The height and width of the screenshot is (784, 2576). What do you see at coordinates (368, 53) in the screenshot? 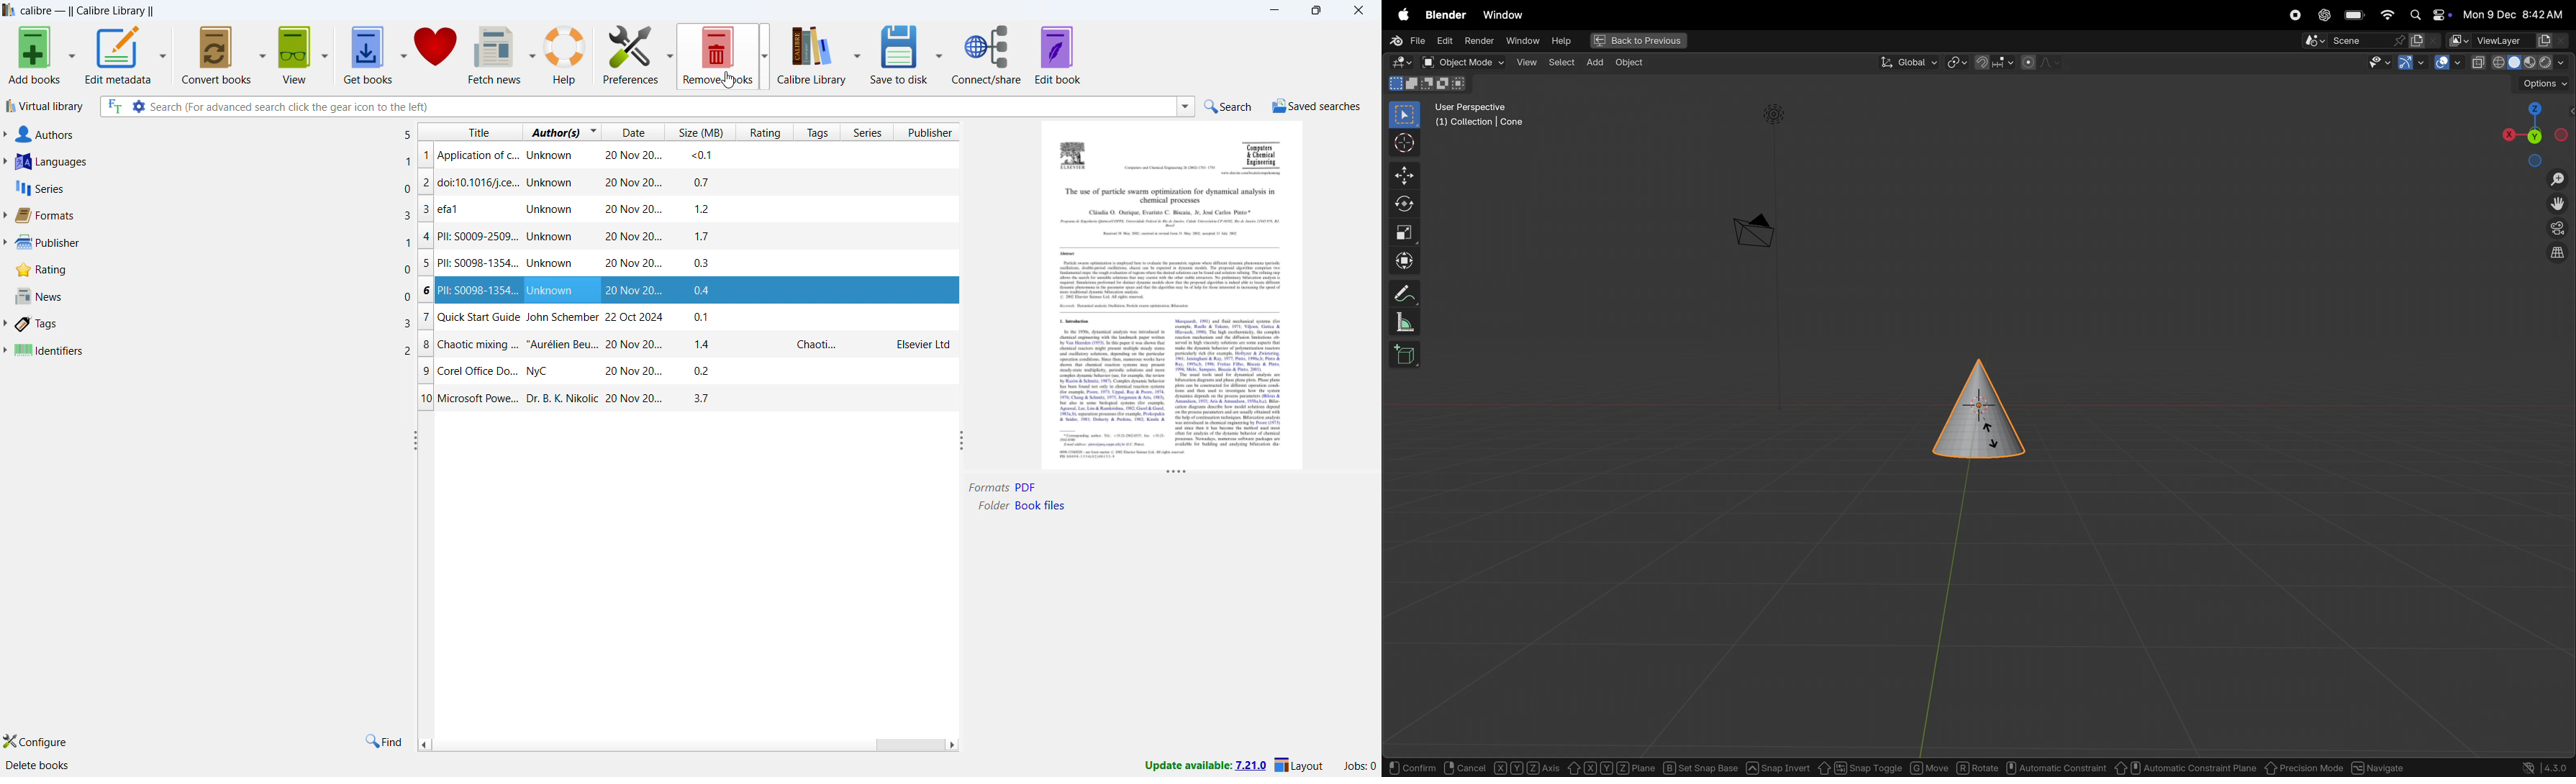
I see `get books` at bounding box center [368, 53].